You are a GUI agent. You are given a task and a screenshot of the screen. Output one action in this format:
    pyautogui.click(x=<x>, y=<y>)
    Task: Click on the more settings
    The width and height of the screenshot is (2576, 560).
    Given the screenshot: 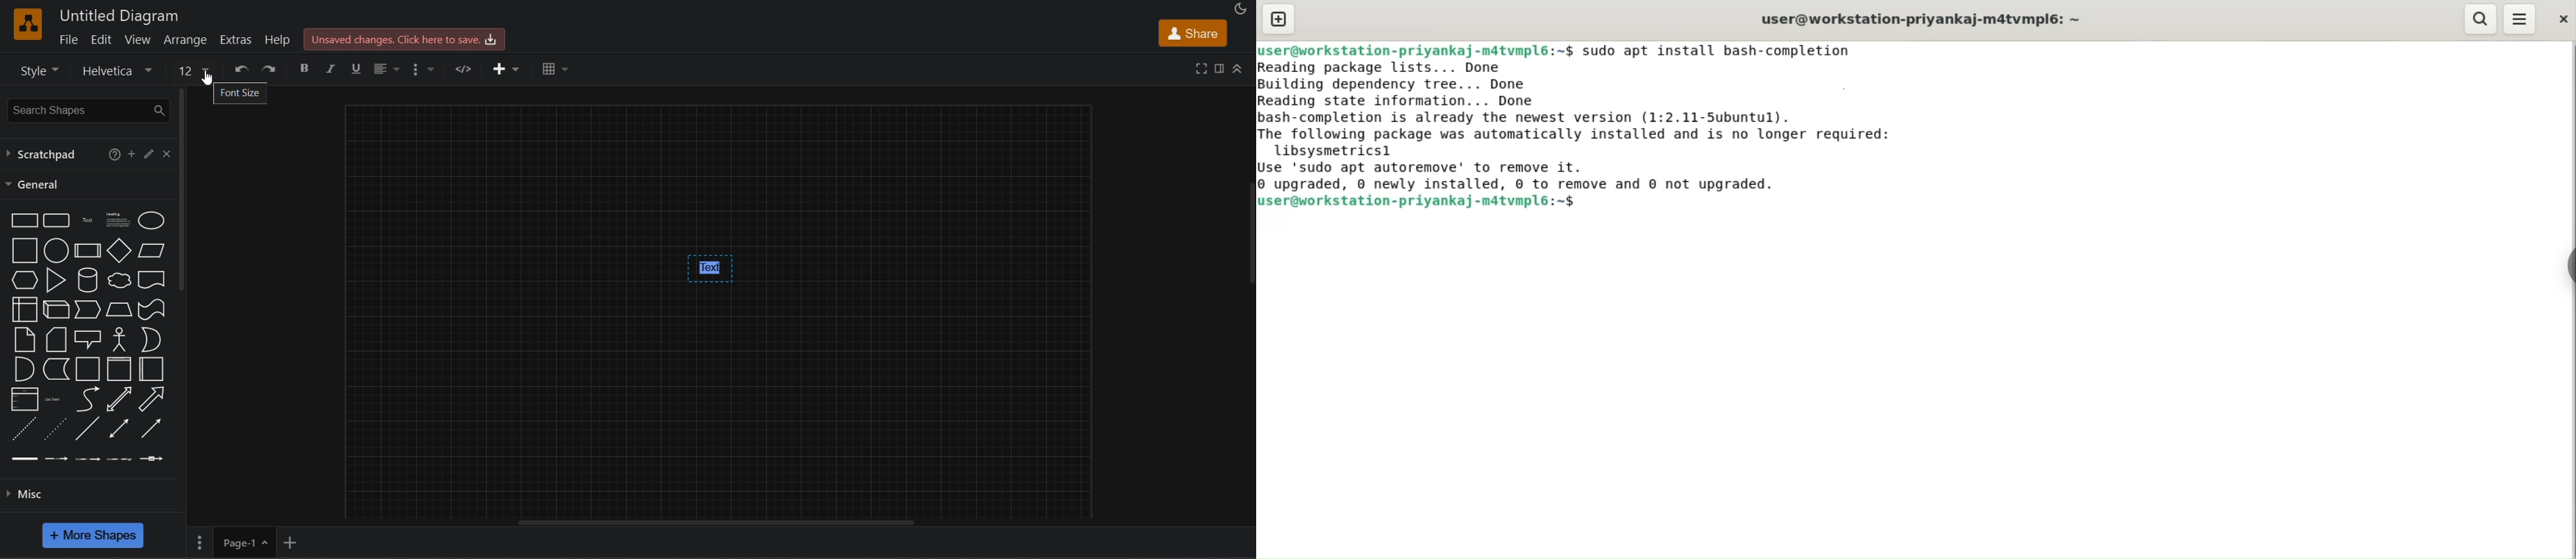 What is the action you would take?
    pyautogui.click(x=198, y=543)
    